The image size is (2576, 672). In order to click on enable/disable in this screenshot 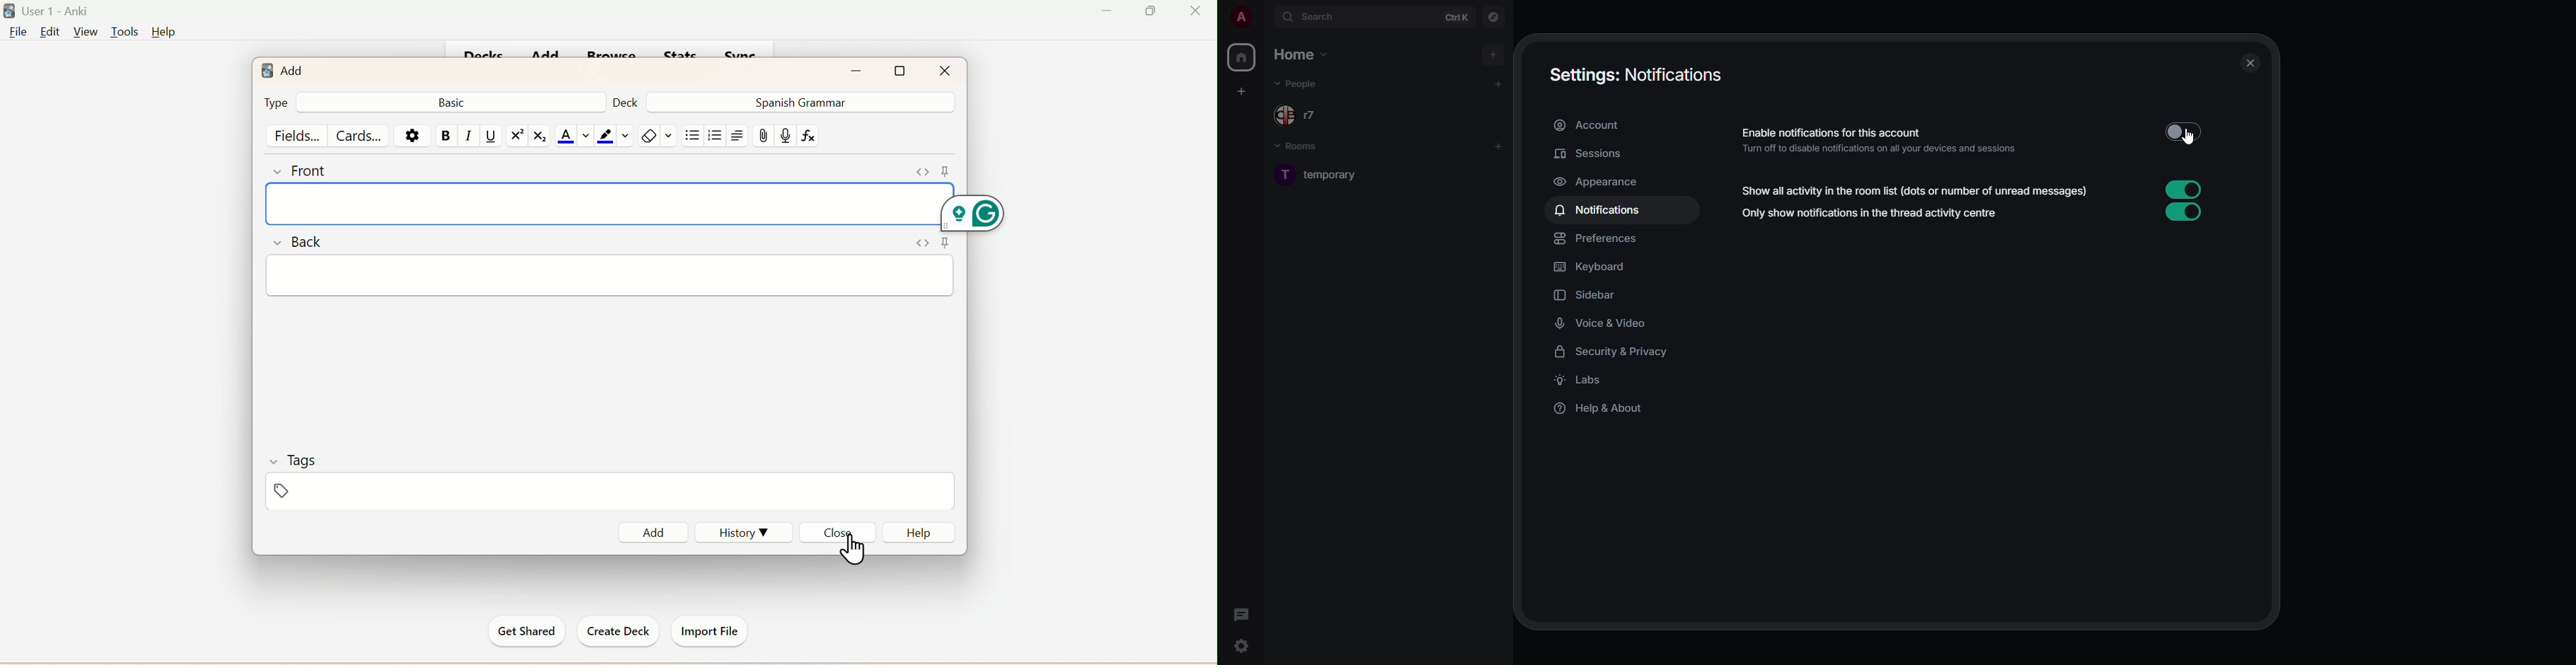, I will do `click(2183, 213)`.